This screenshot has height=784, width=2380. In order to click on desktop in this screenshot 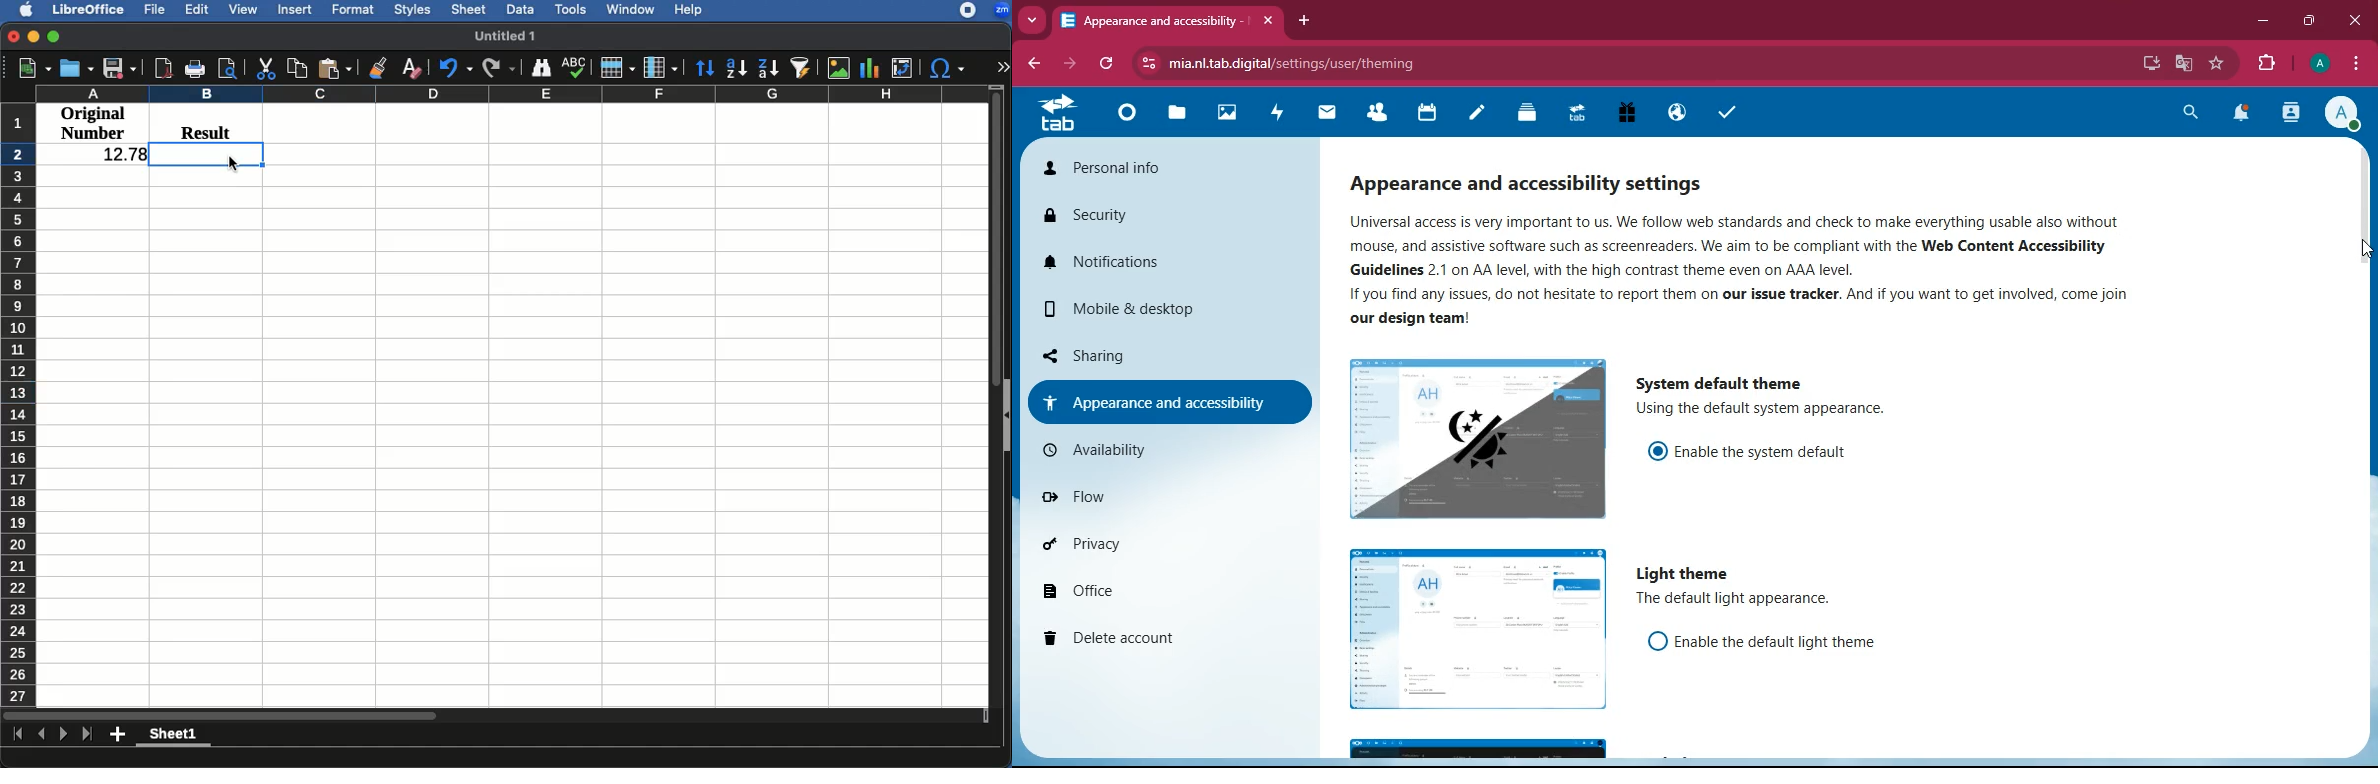, I will do `click(2147, 63)`.